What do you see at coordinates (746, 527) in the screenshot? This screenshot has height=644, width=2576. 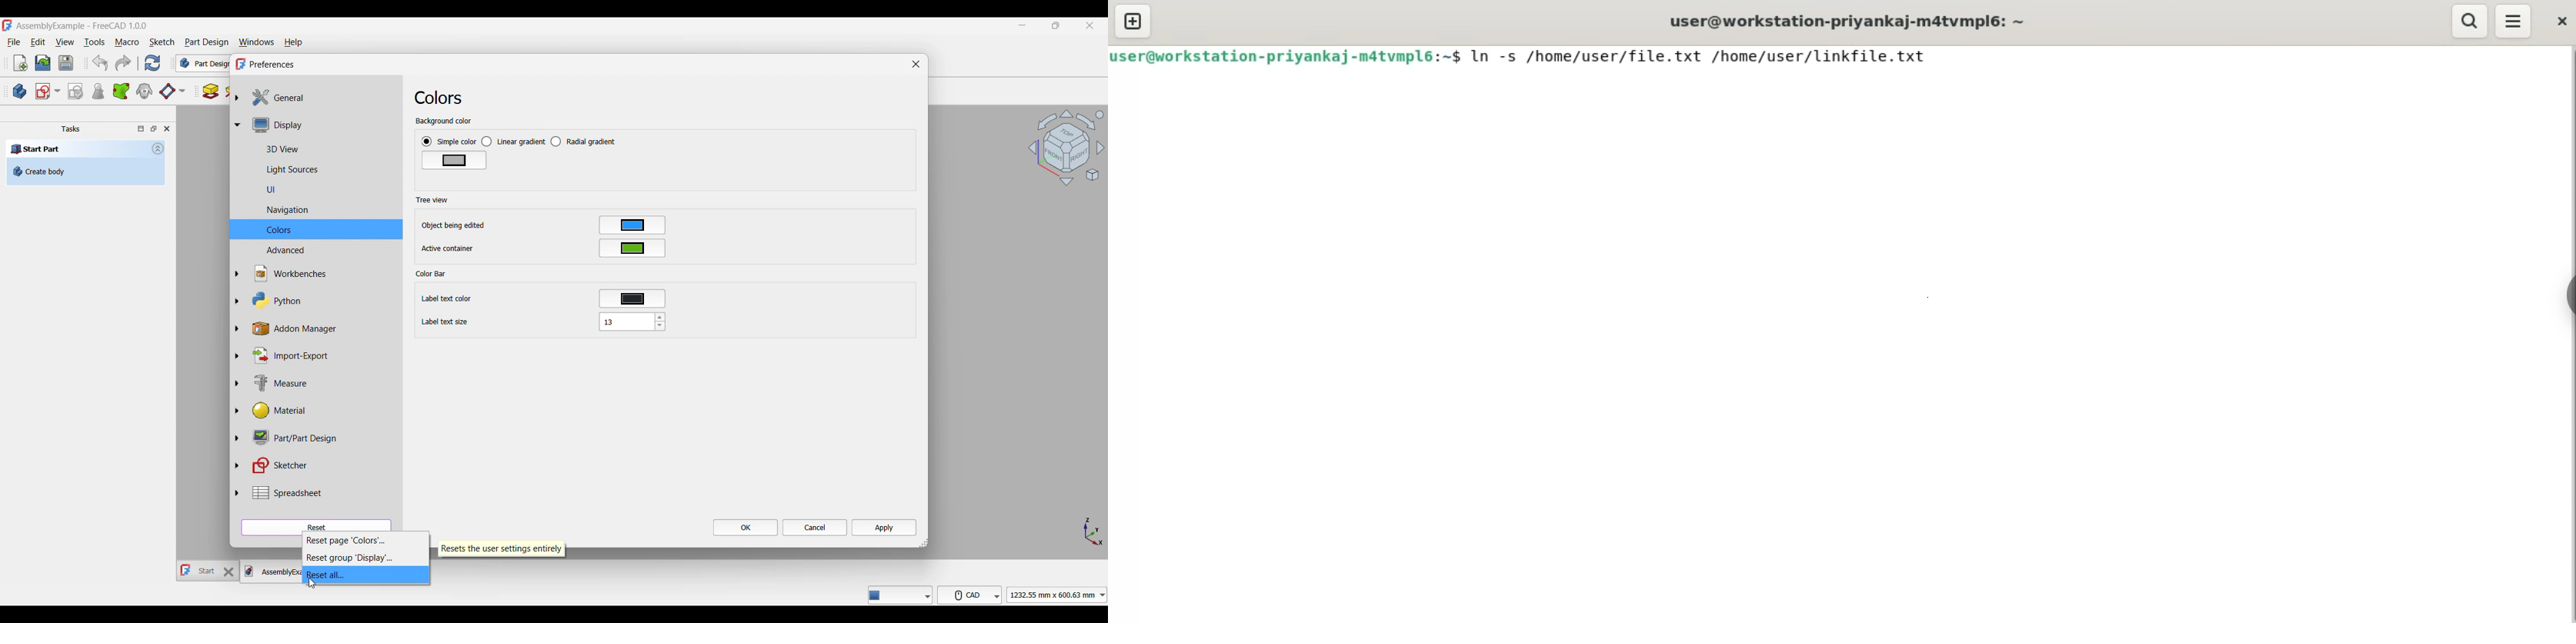 I see `OK` at bounding box center [746, 527].